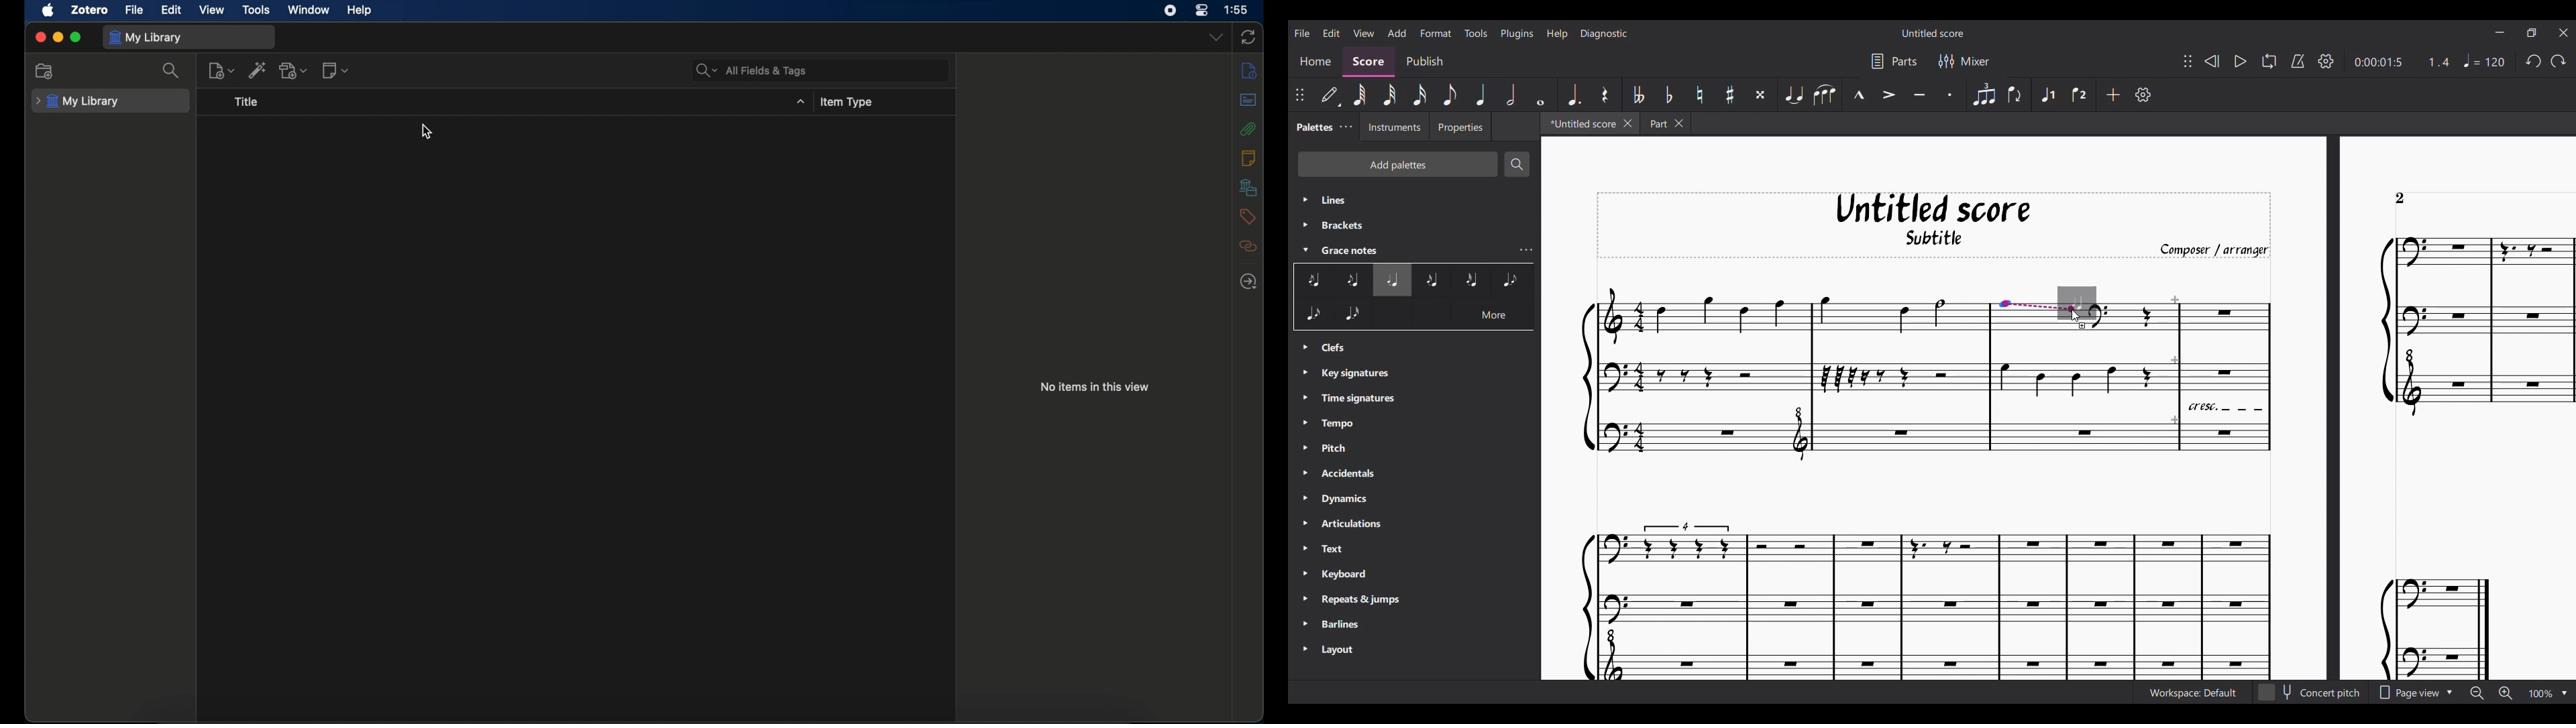  What do you see at coordinates (1313, 127) in the screenshot?
I see `Palette, current tab` at bounding box center [1313, 127].